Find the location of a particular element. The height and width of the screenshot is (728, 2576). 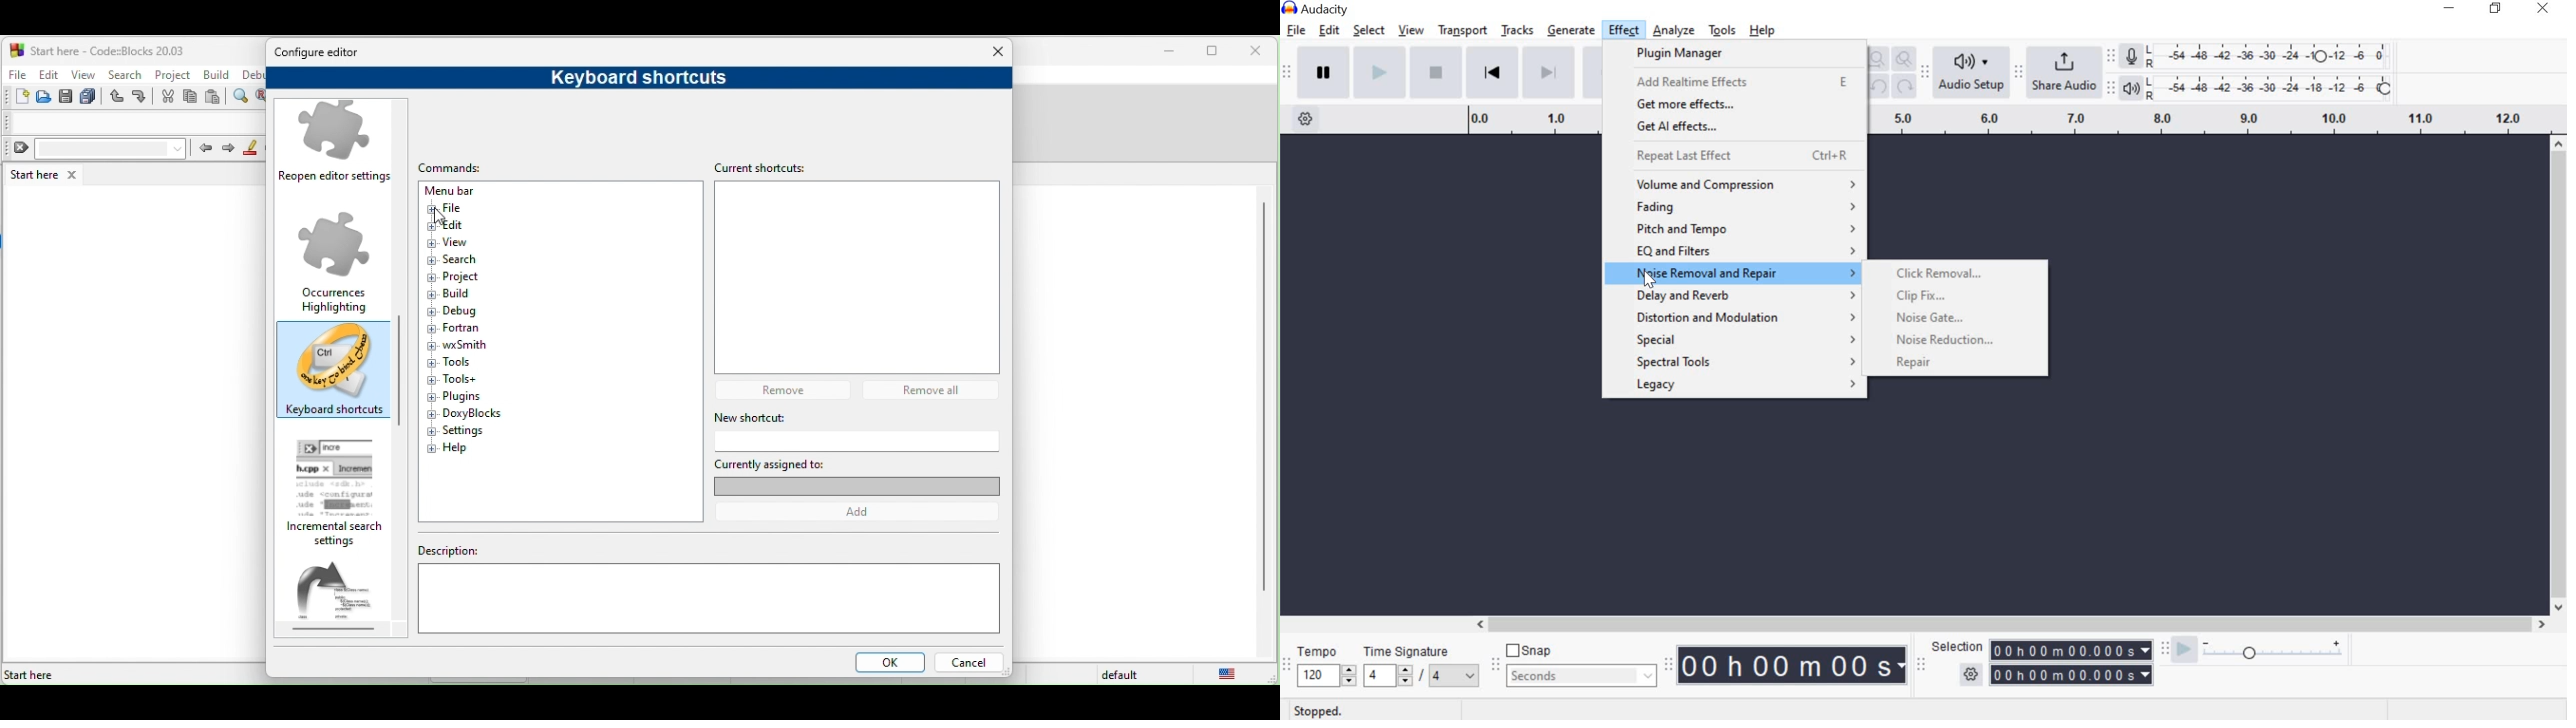

Record is located at coordinates (1606, 74).